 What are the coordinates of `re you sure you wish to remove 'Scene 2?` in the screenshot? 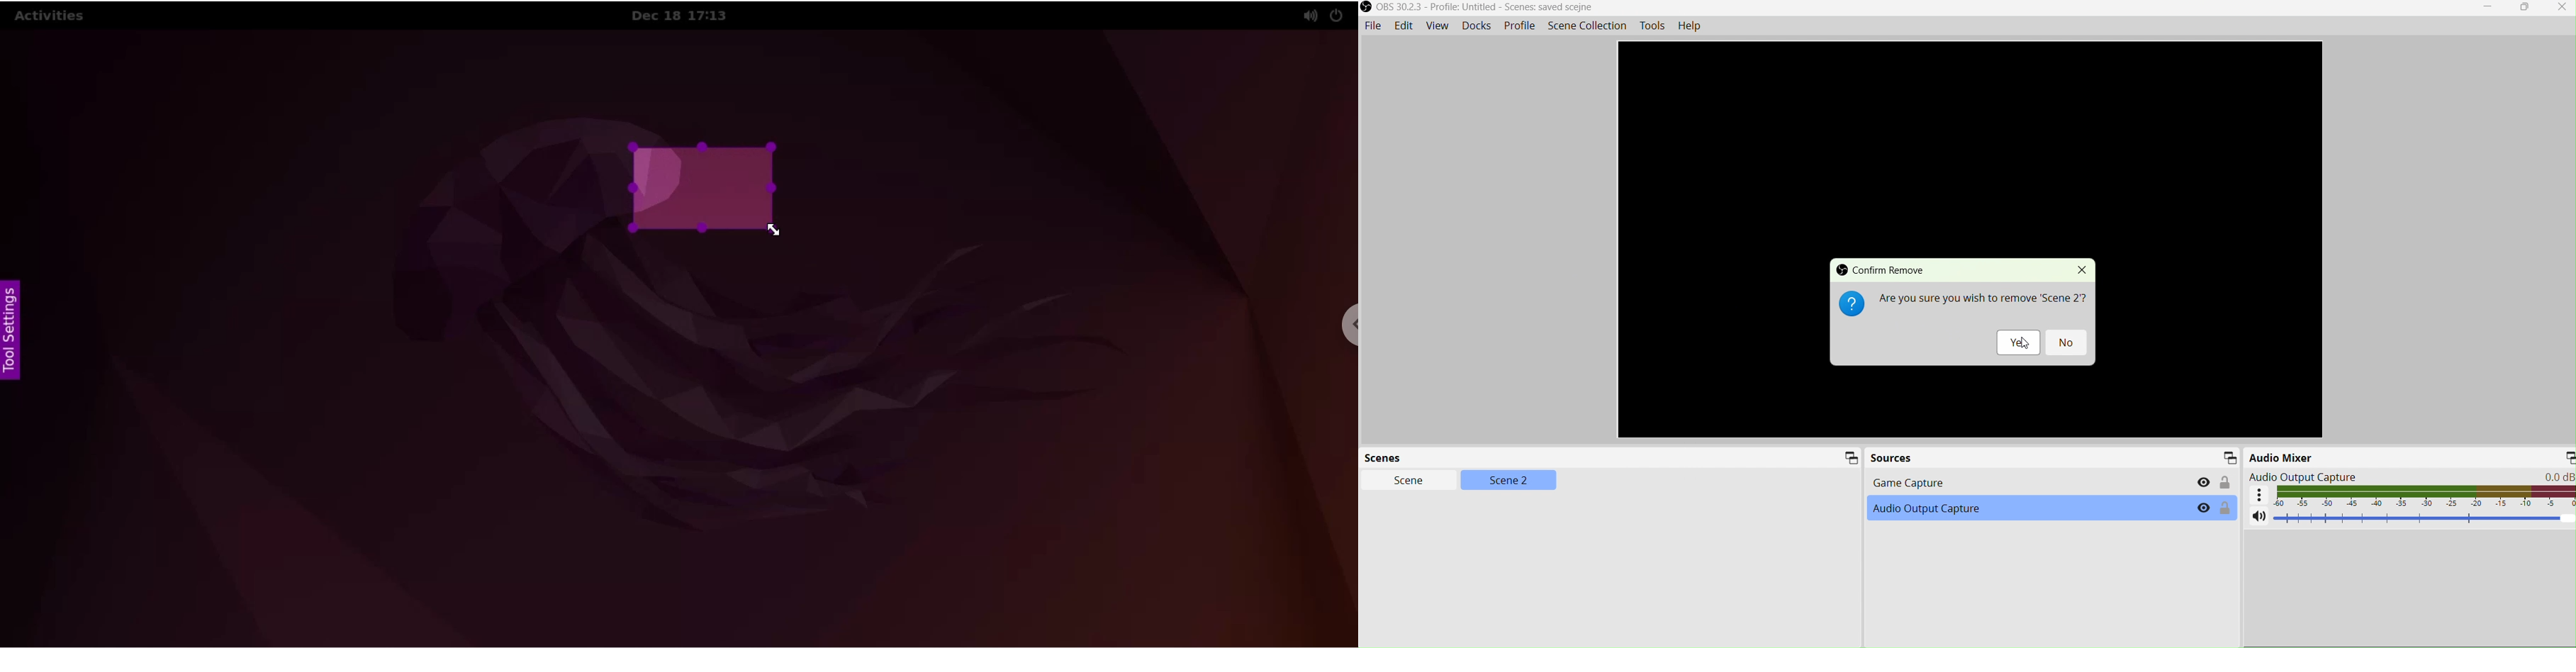 It's located at (1982, 298).